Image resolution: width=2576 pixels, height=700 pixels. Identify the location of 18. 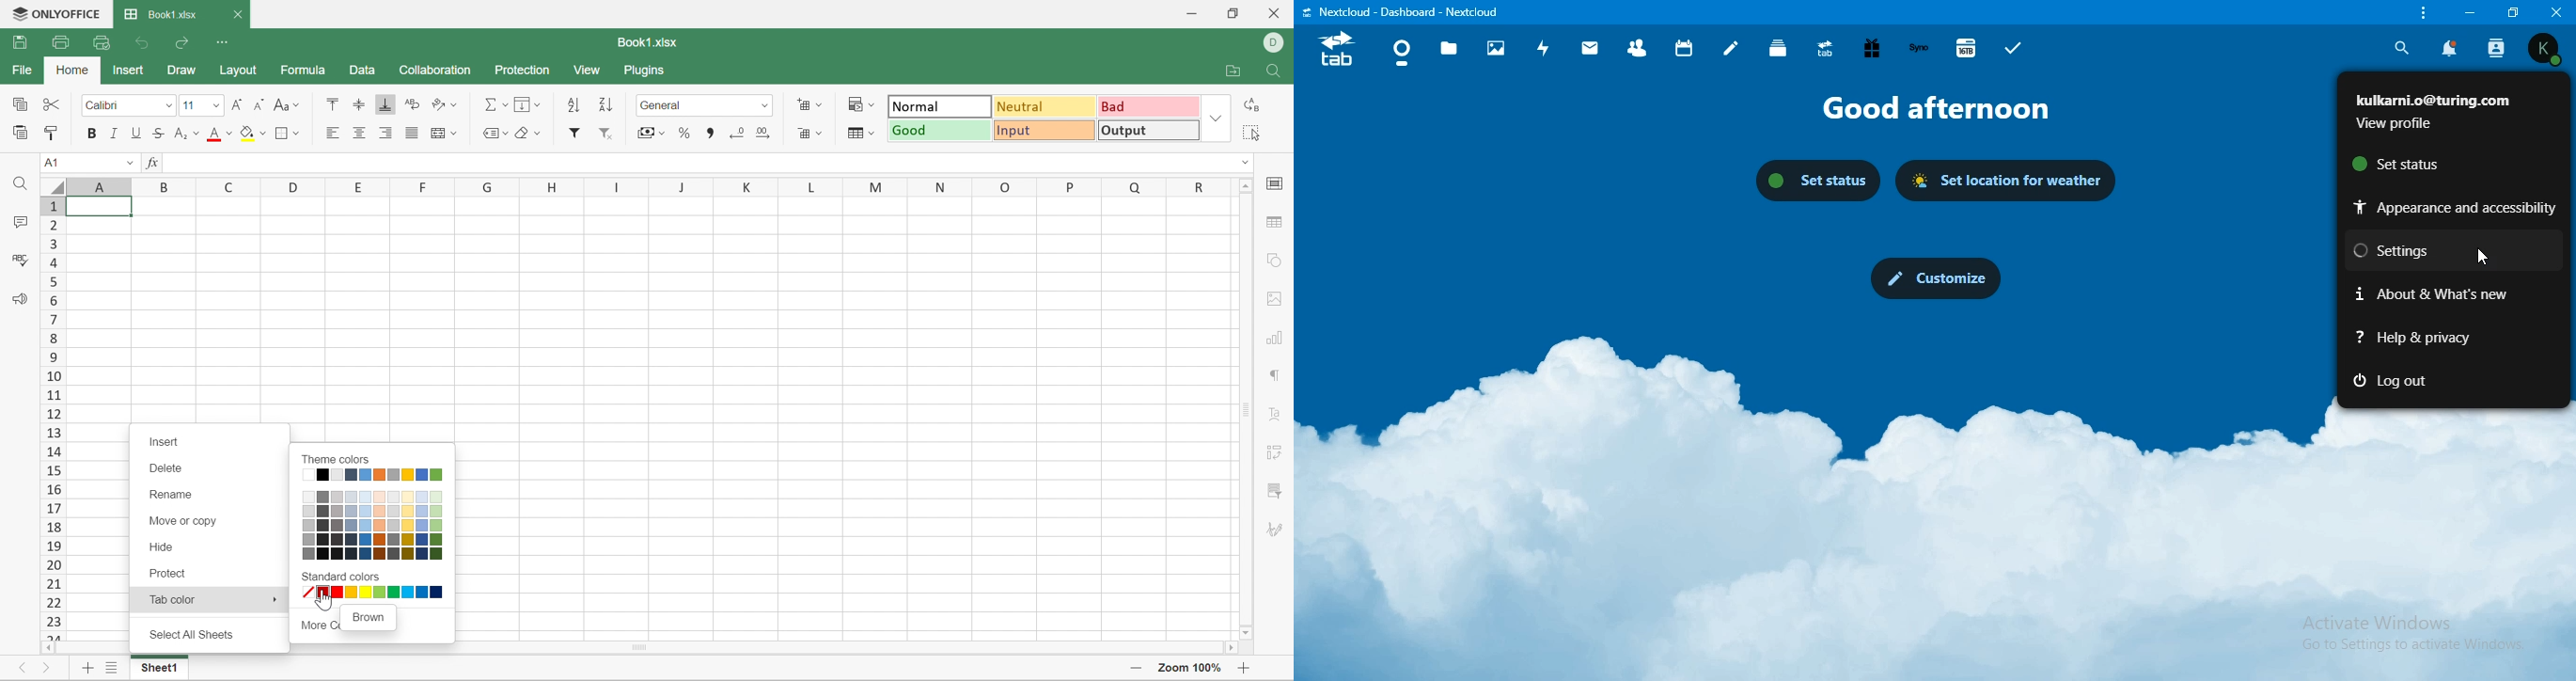
(53, 527).